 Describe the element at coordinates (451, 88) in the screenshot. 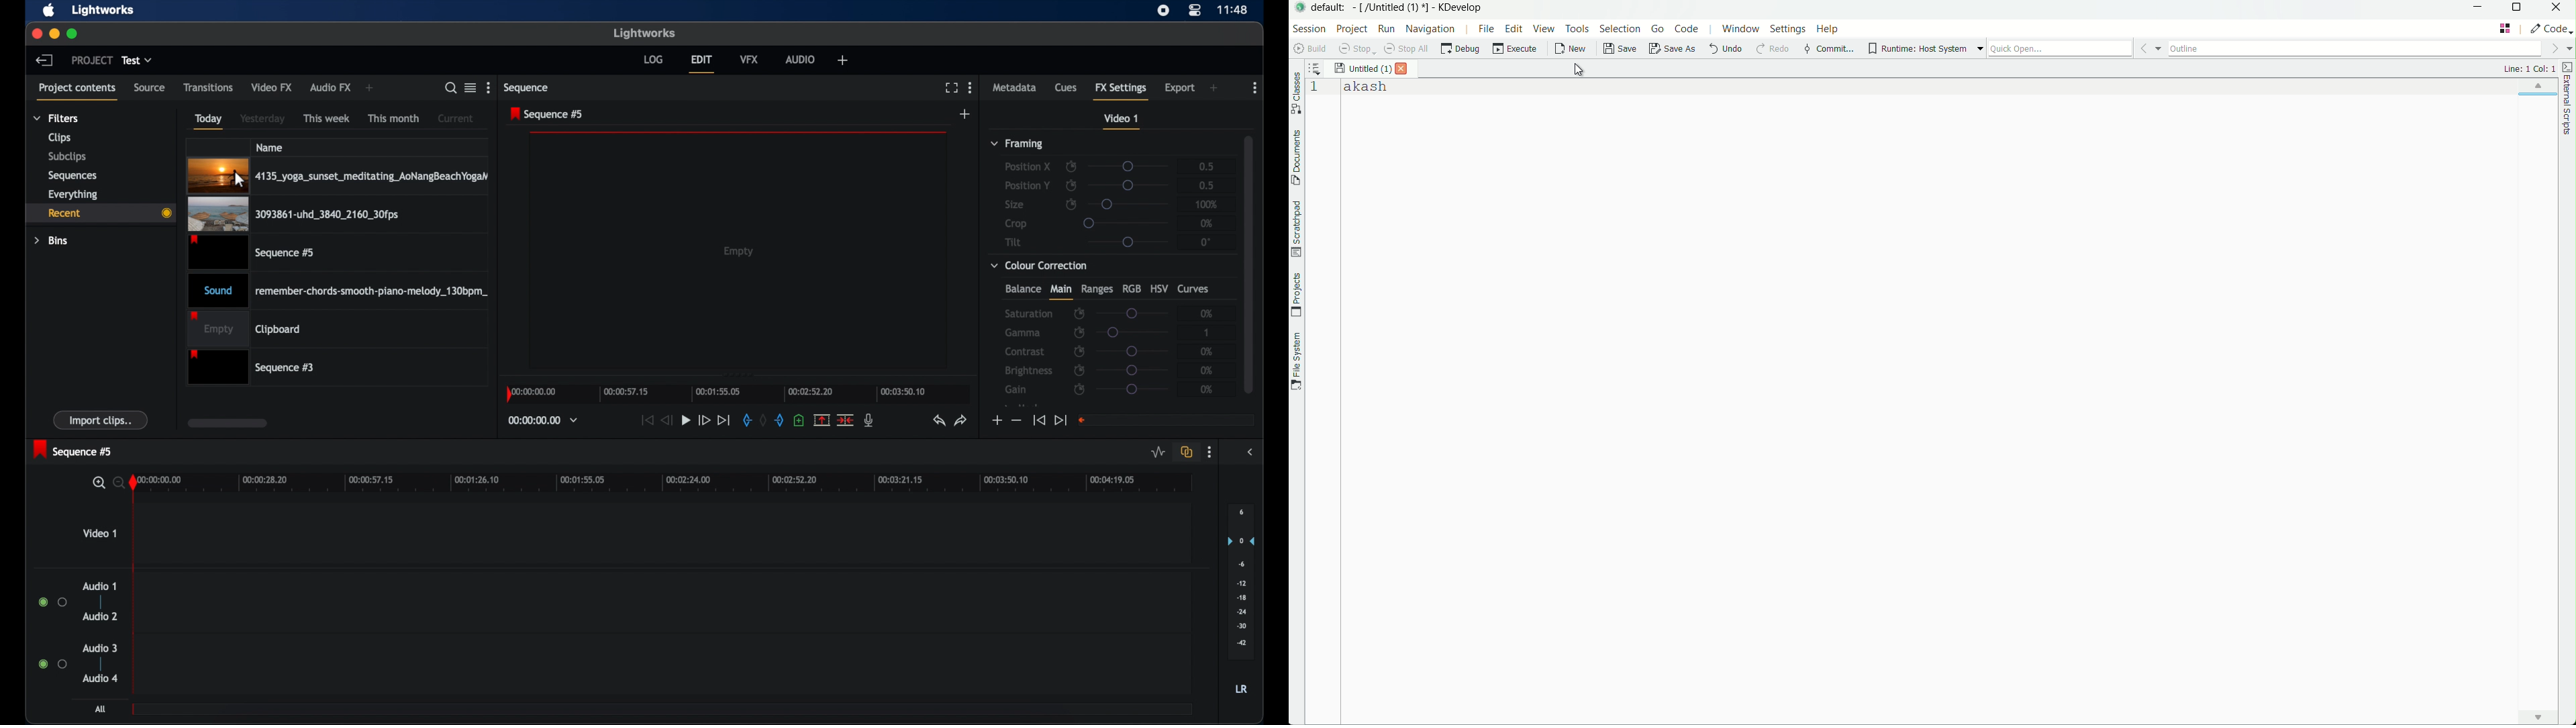

I see `search` at that location.